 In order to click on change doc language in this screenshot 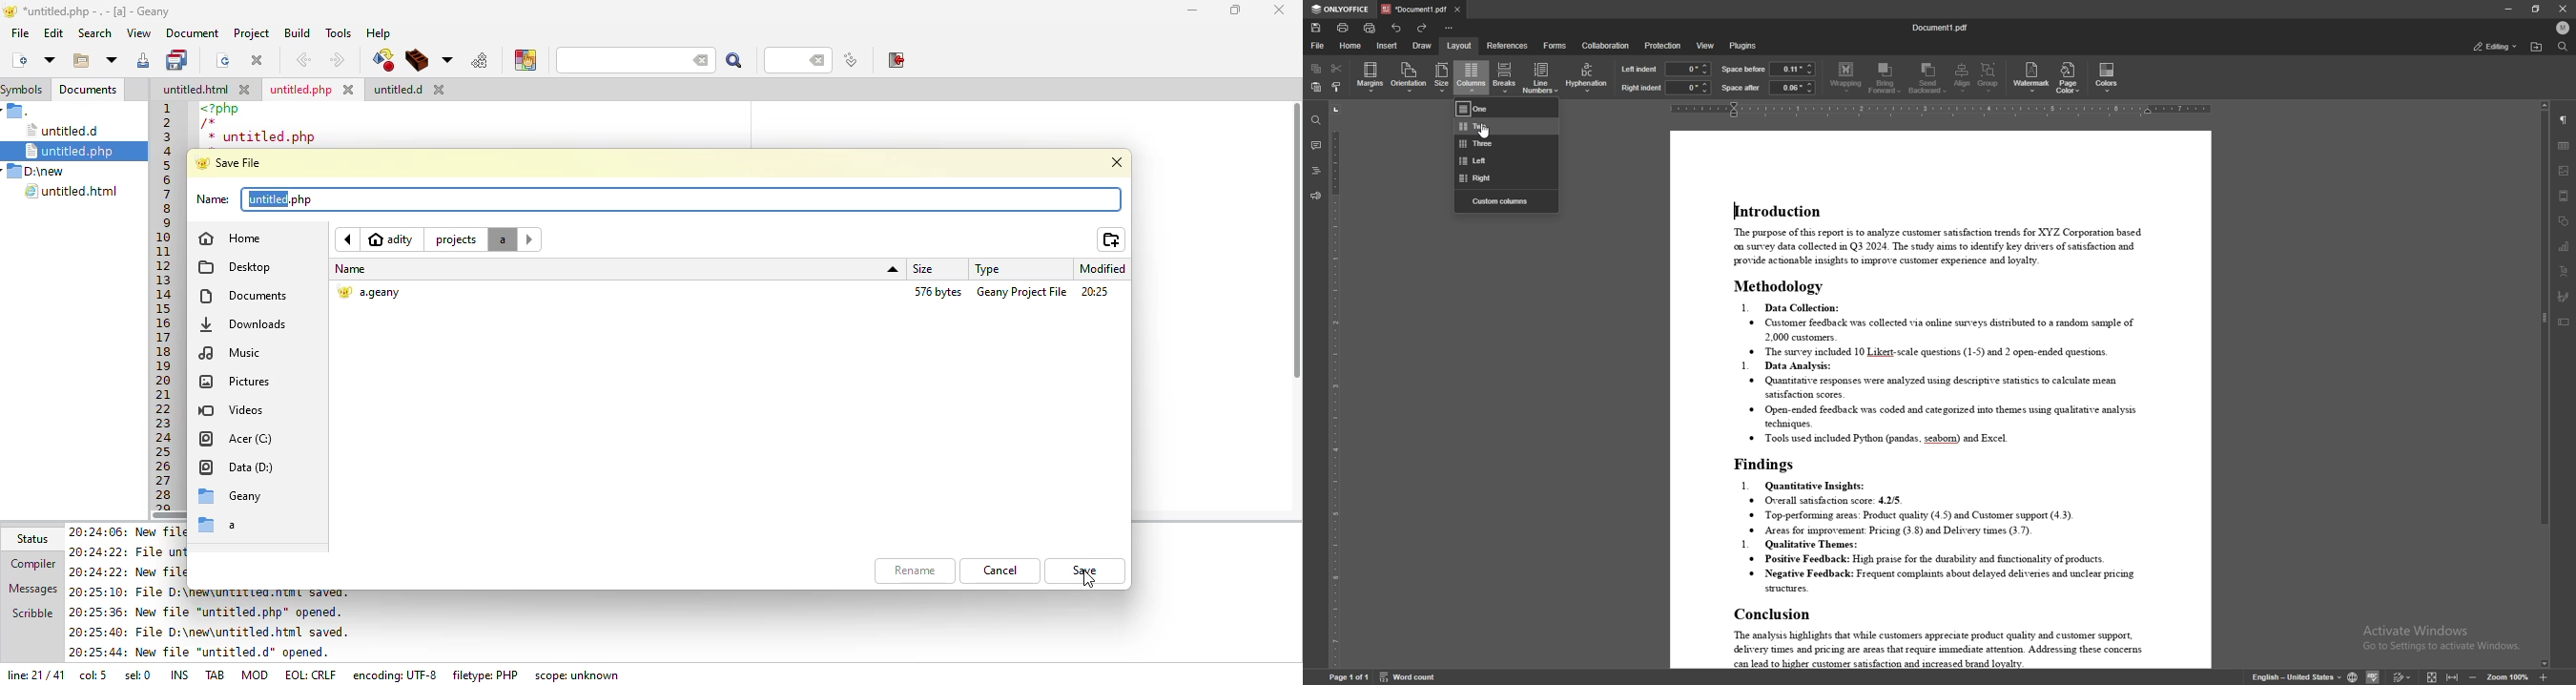, I will do `click(2353, 675)`.